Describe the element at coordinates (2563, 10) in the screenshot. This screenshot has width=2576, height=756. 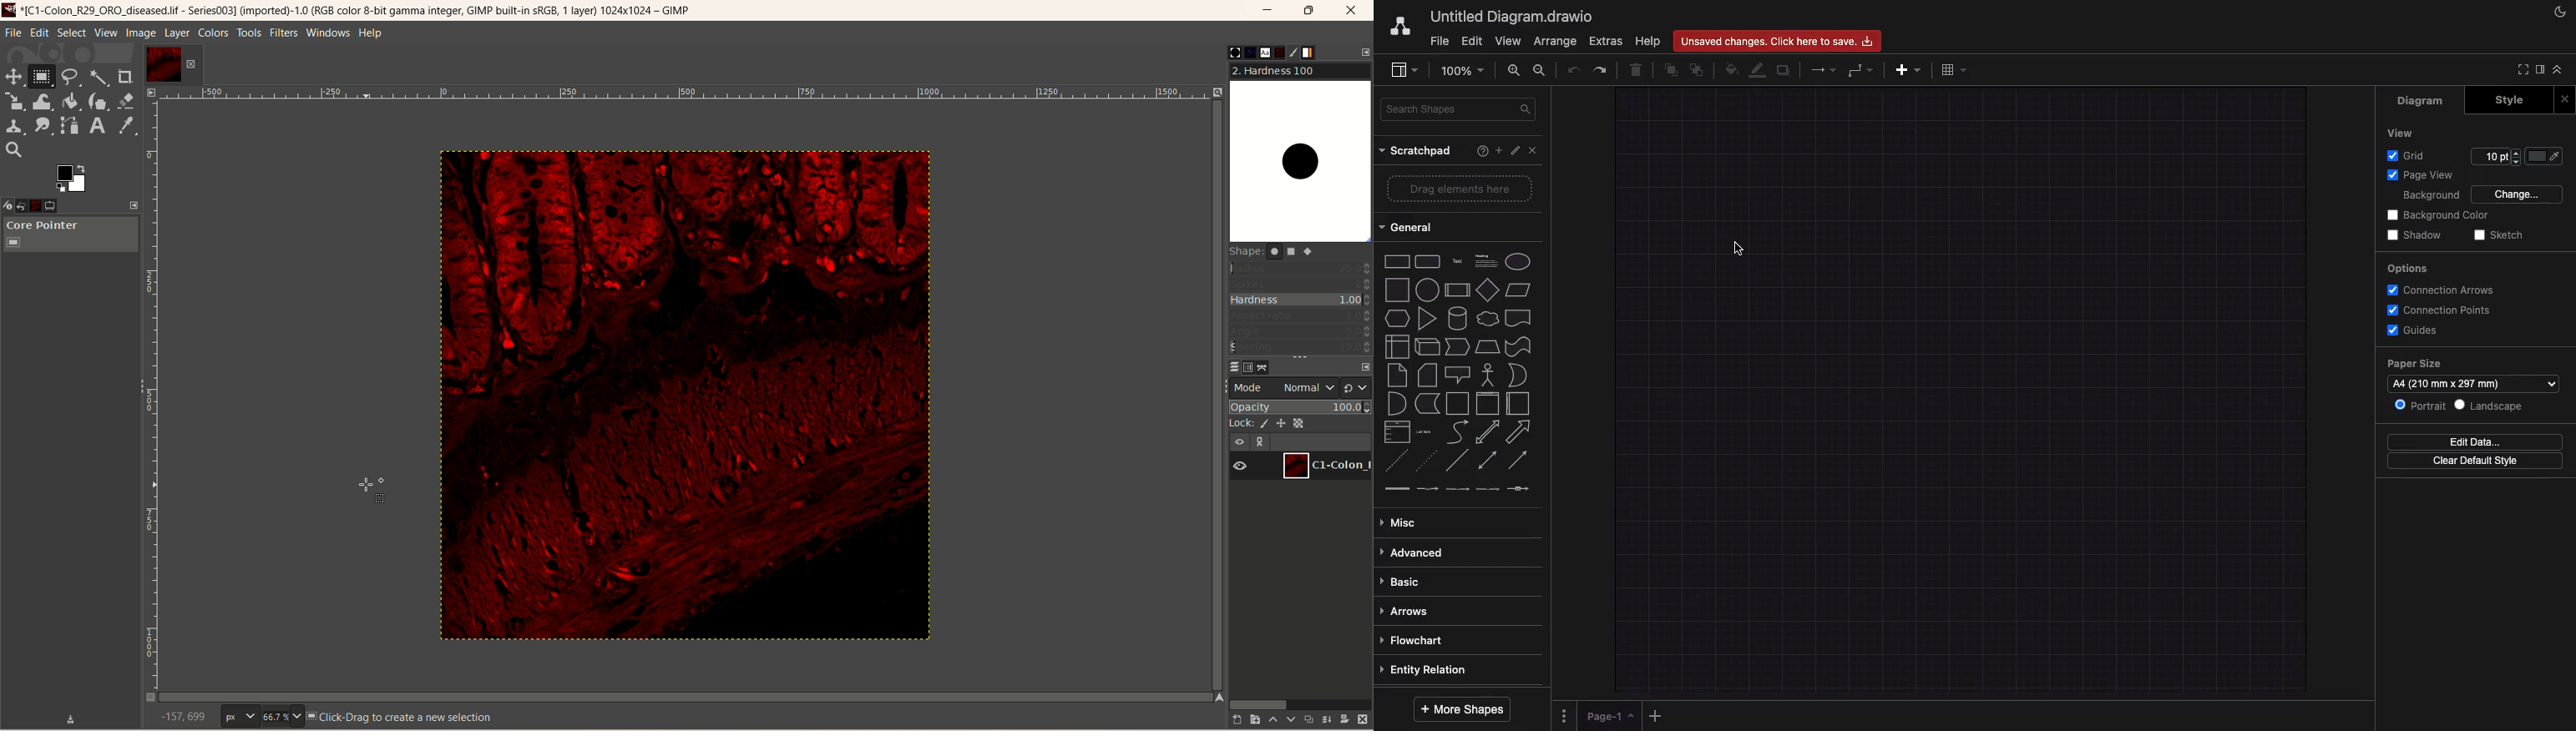
I see `Night mode` at that location.